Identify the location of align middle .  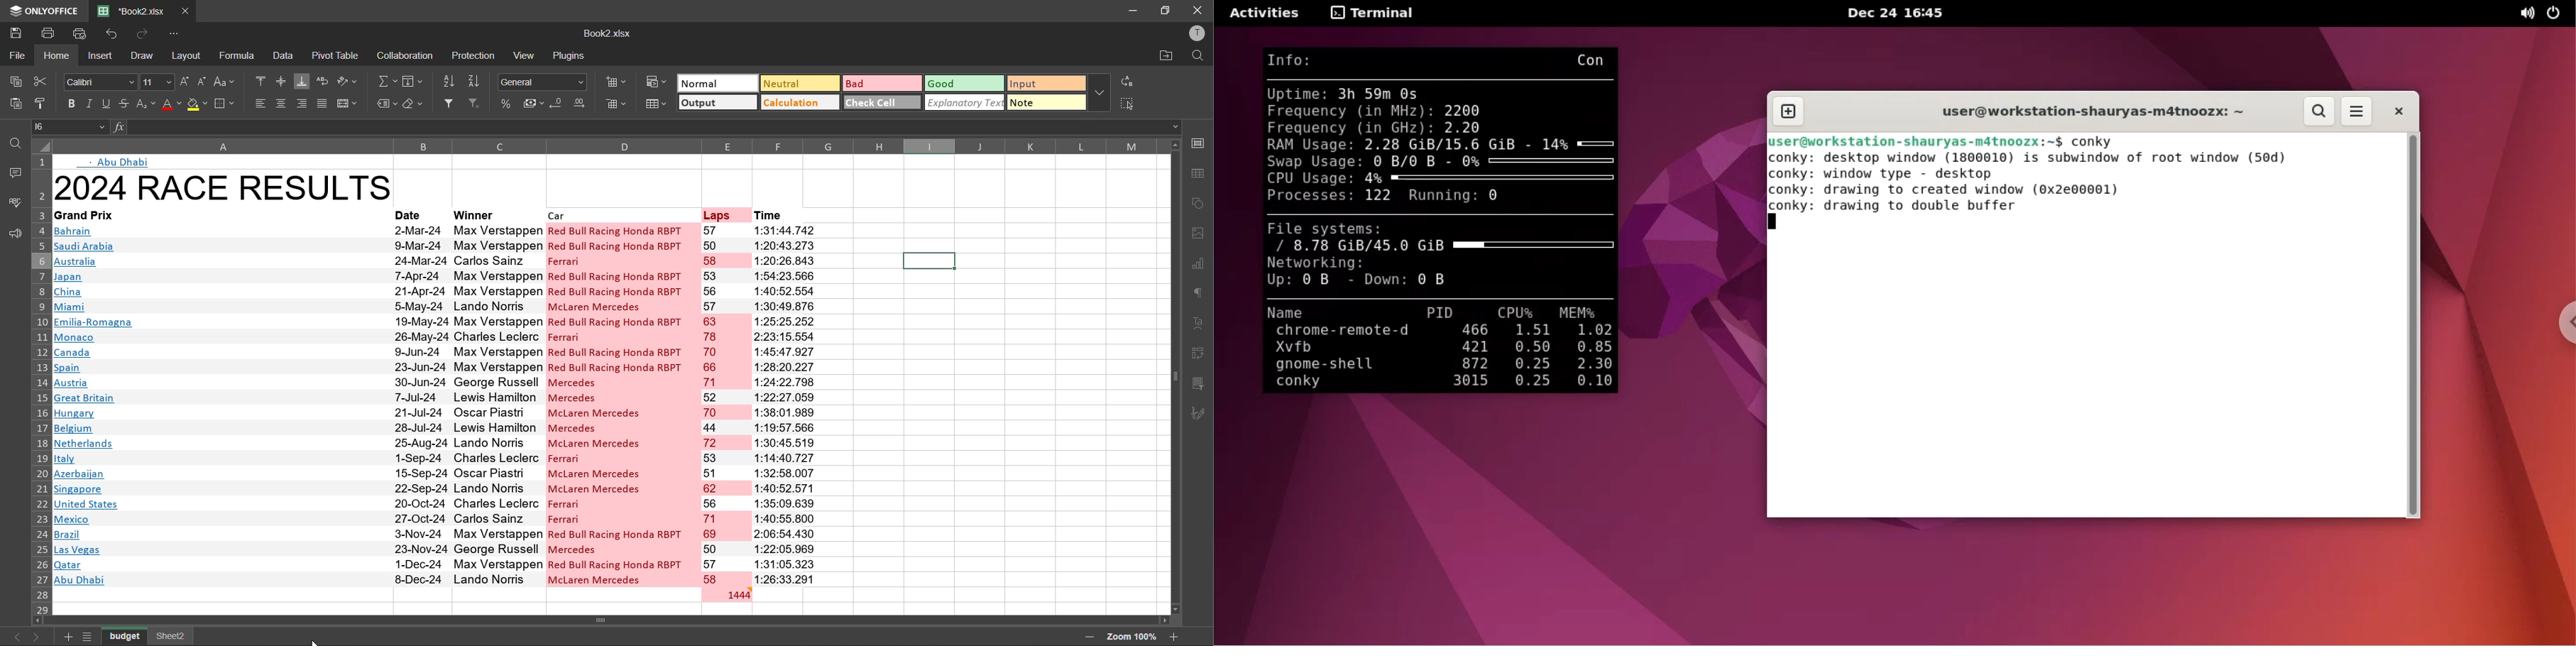
(283, 81).